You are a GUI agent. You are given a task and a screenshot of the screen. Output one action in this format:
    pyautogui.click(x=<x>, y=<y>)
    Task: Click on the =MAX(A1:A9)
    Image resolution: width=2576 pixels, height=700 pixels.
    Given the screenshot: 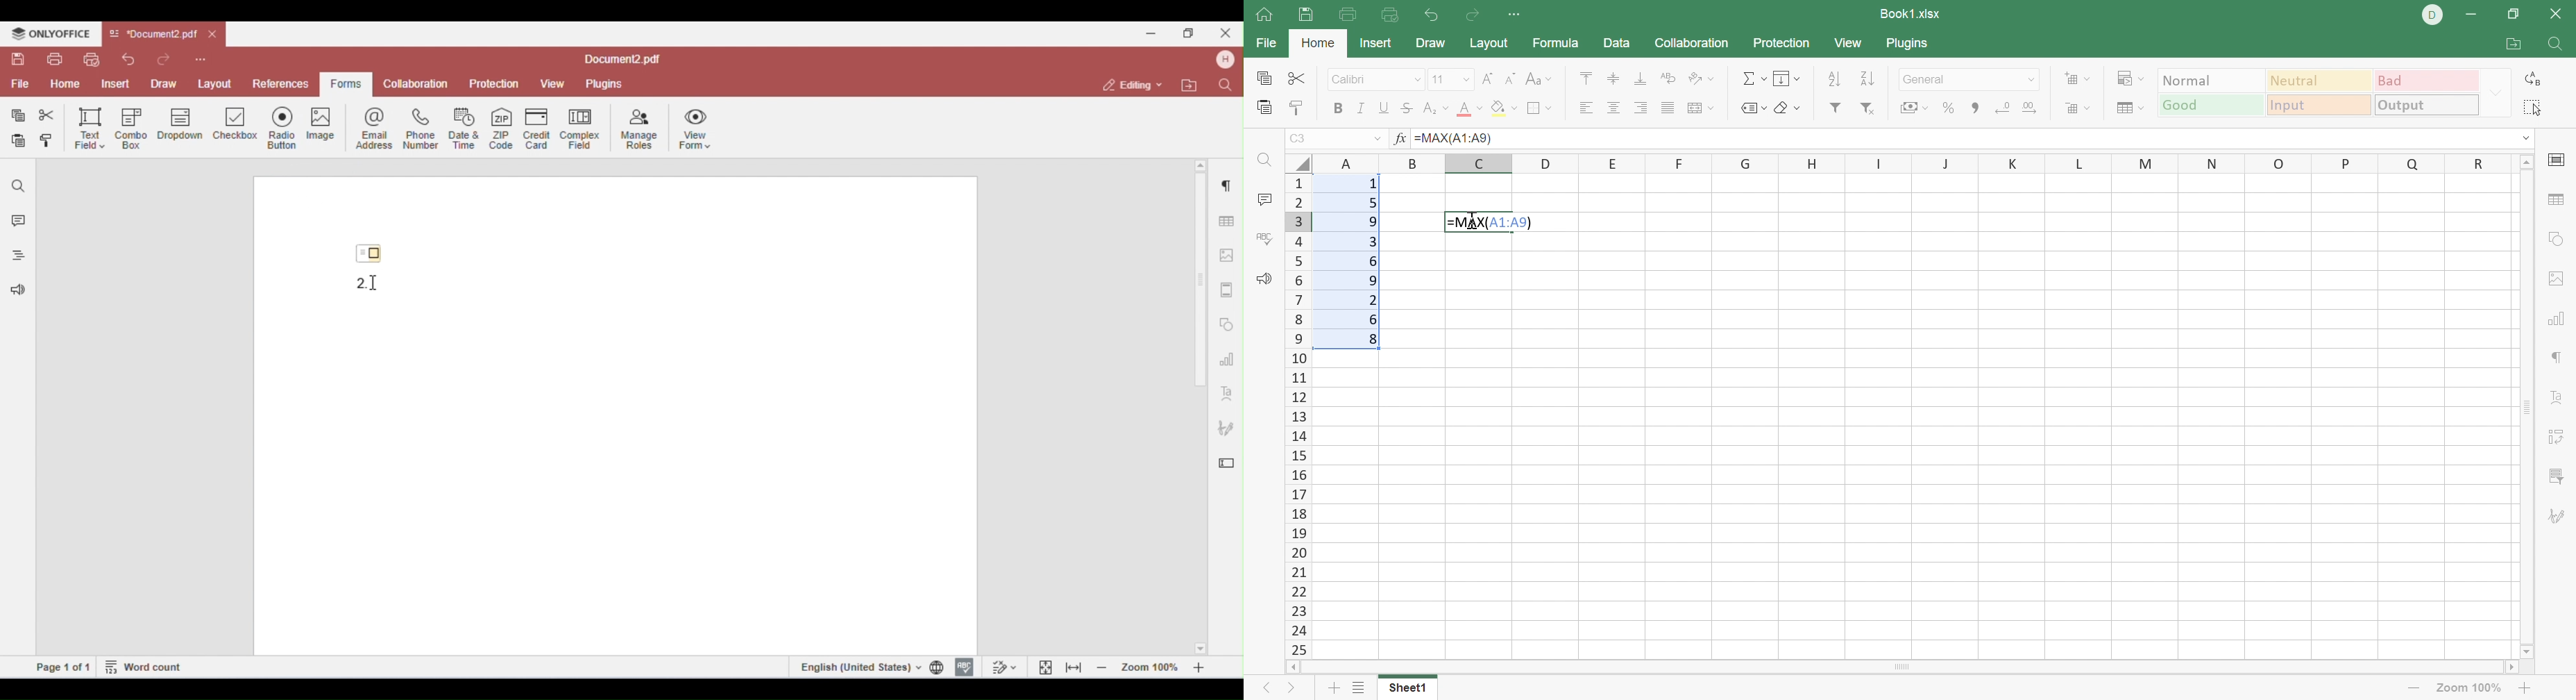 What is the action you would take?
    pyautogui.click(x=1491, y=222)
    